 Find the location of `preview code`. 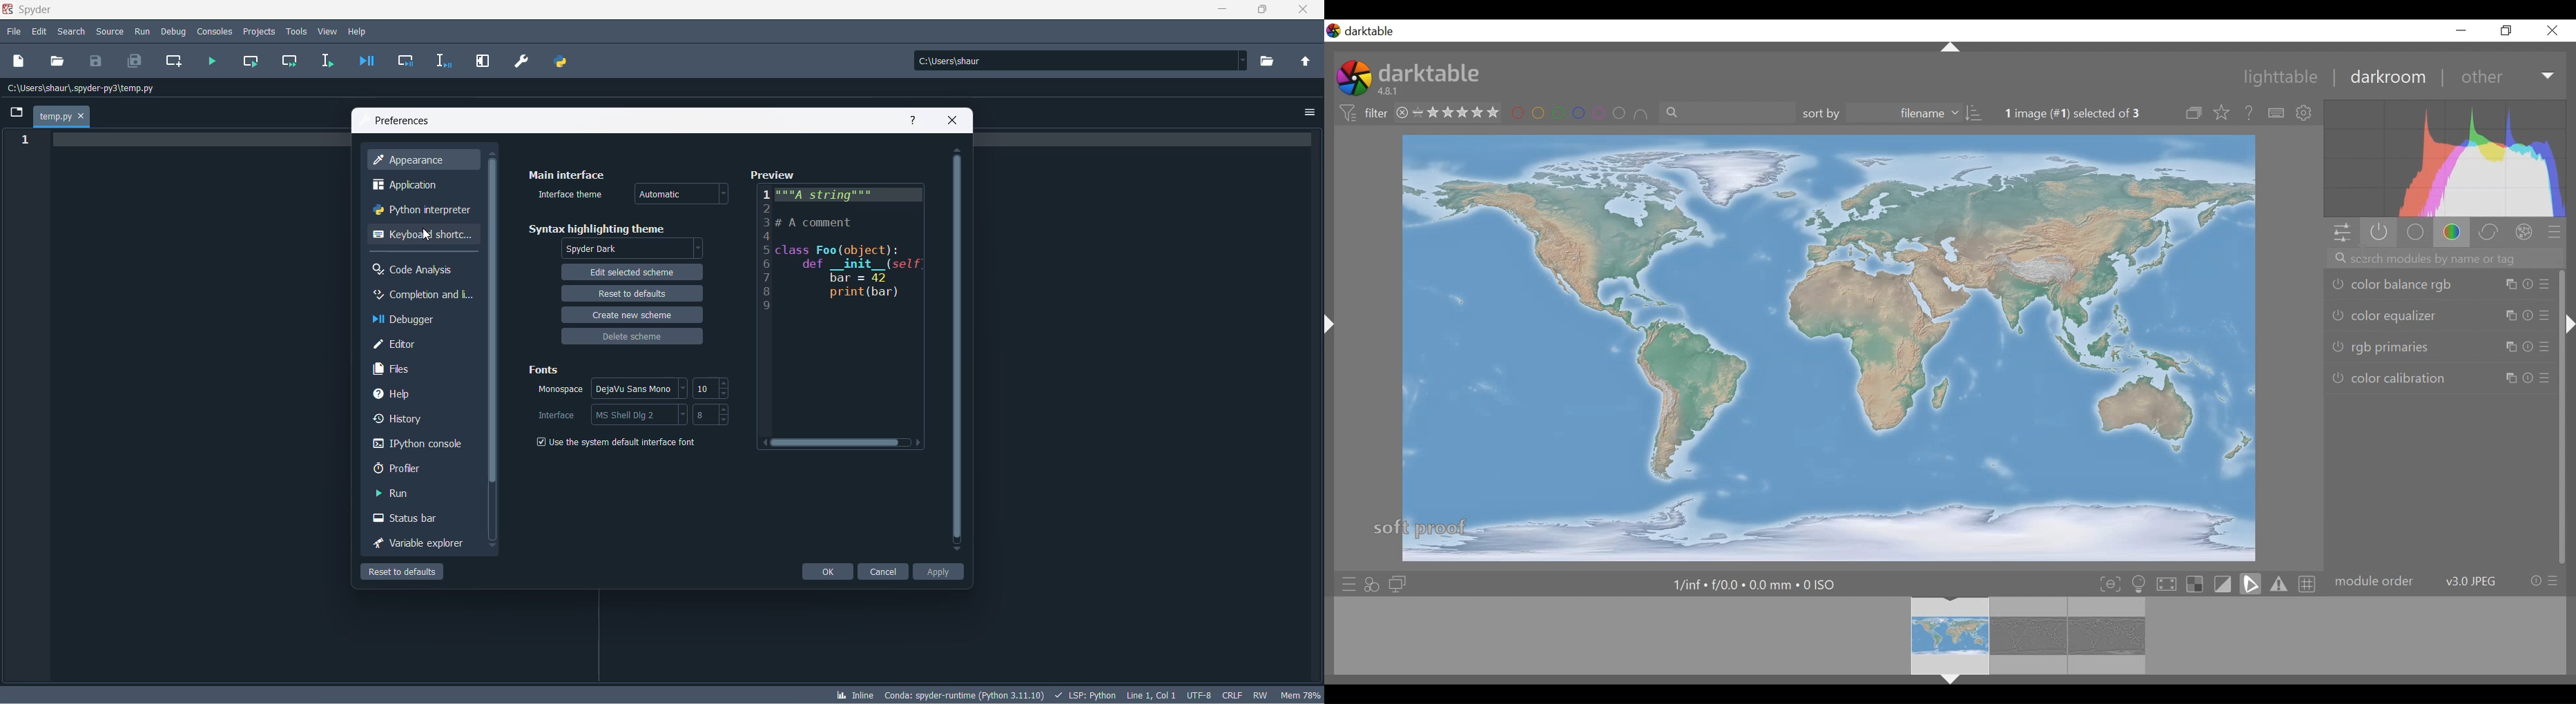

preview code is located at coordinates (846, 309).